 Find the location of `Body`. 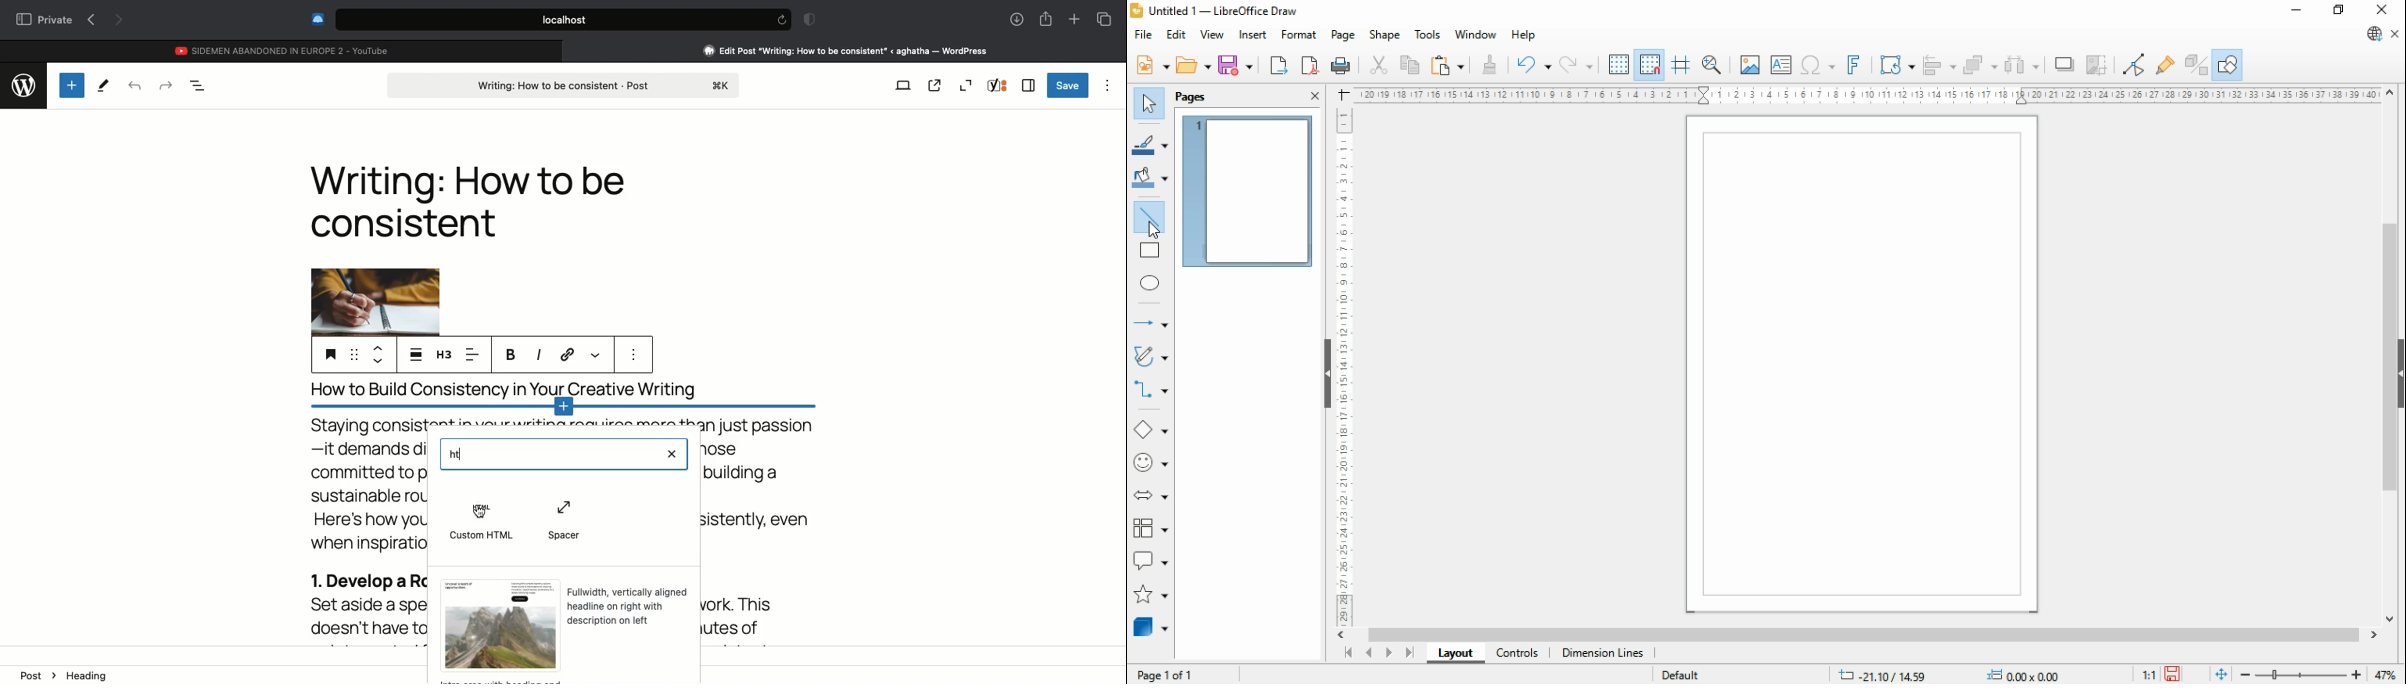

Body is located at coordinates (359, 530).